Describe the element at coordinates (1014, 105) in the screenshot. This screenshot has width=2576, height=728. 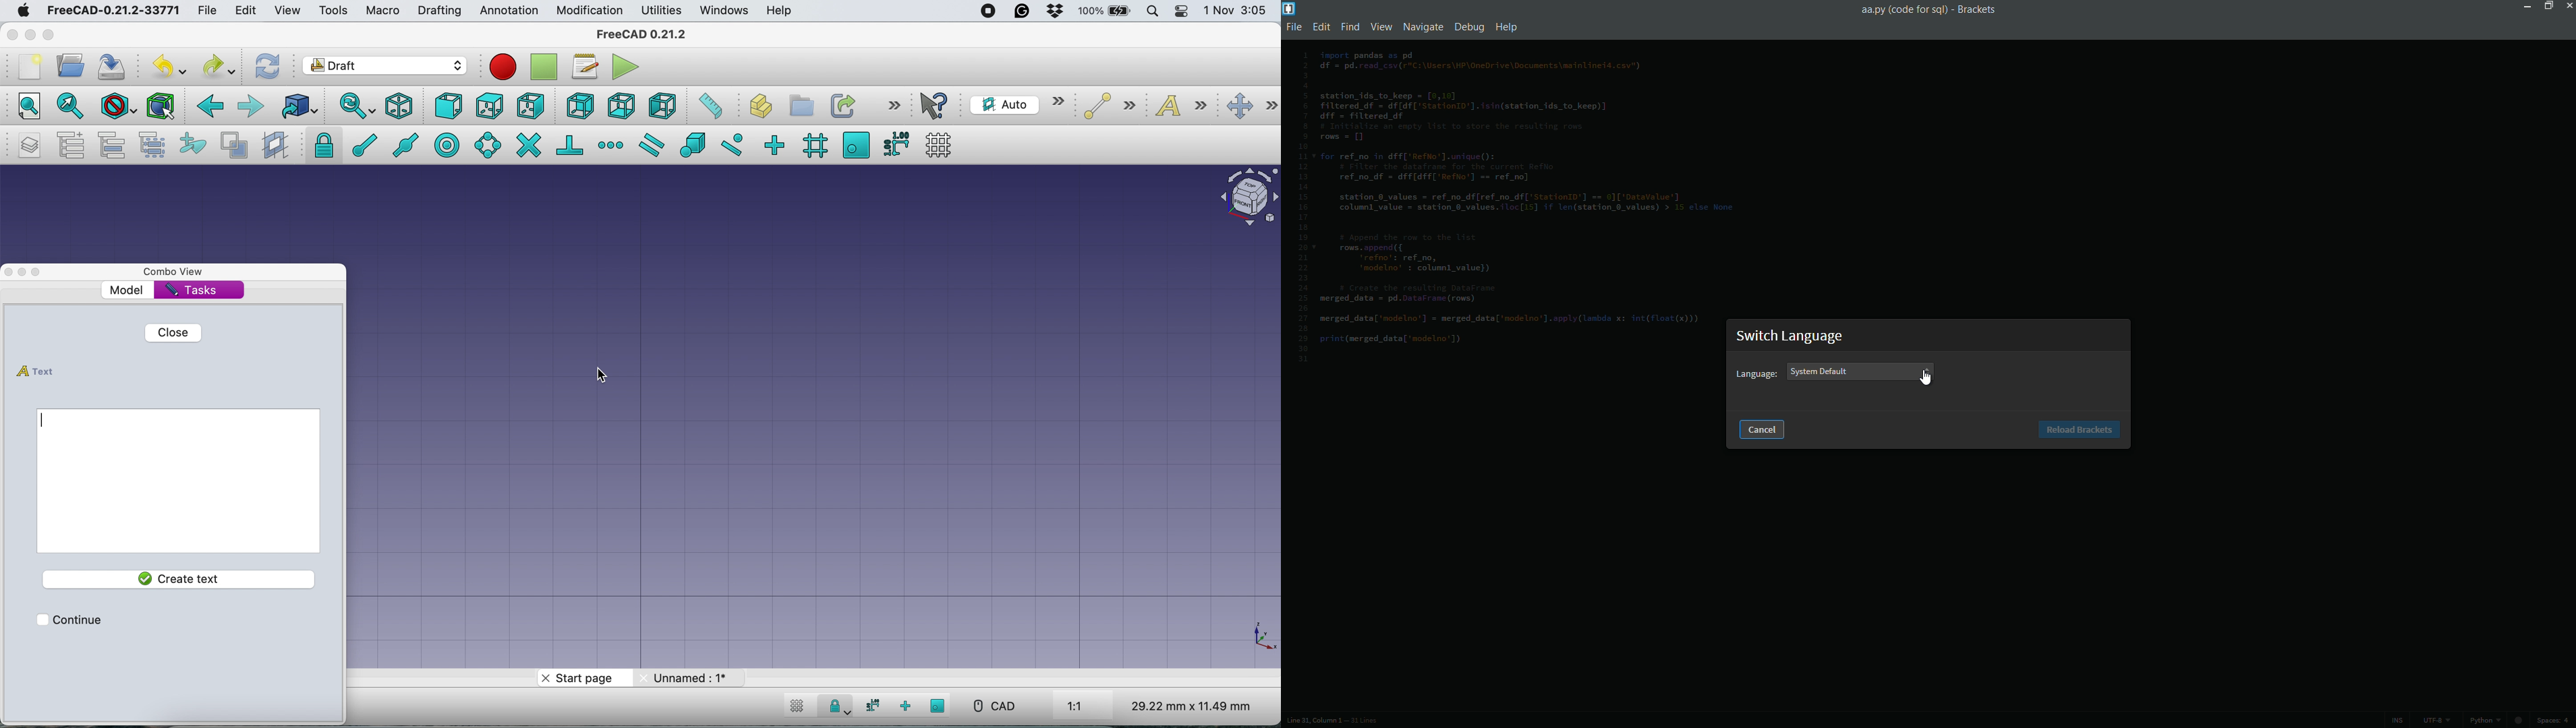
I see `current working plane` at that location.